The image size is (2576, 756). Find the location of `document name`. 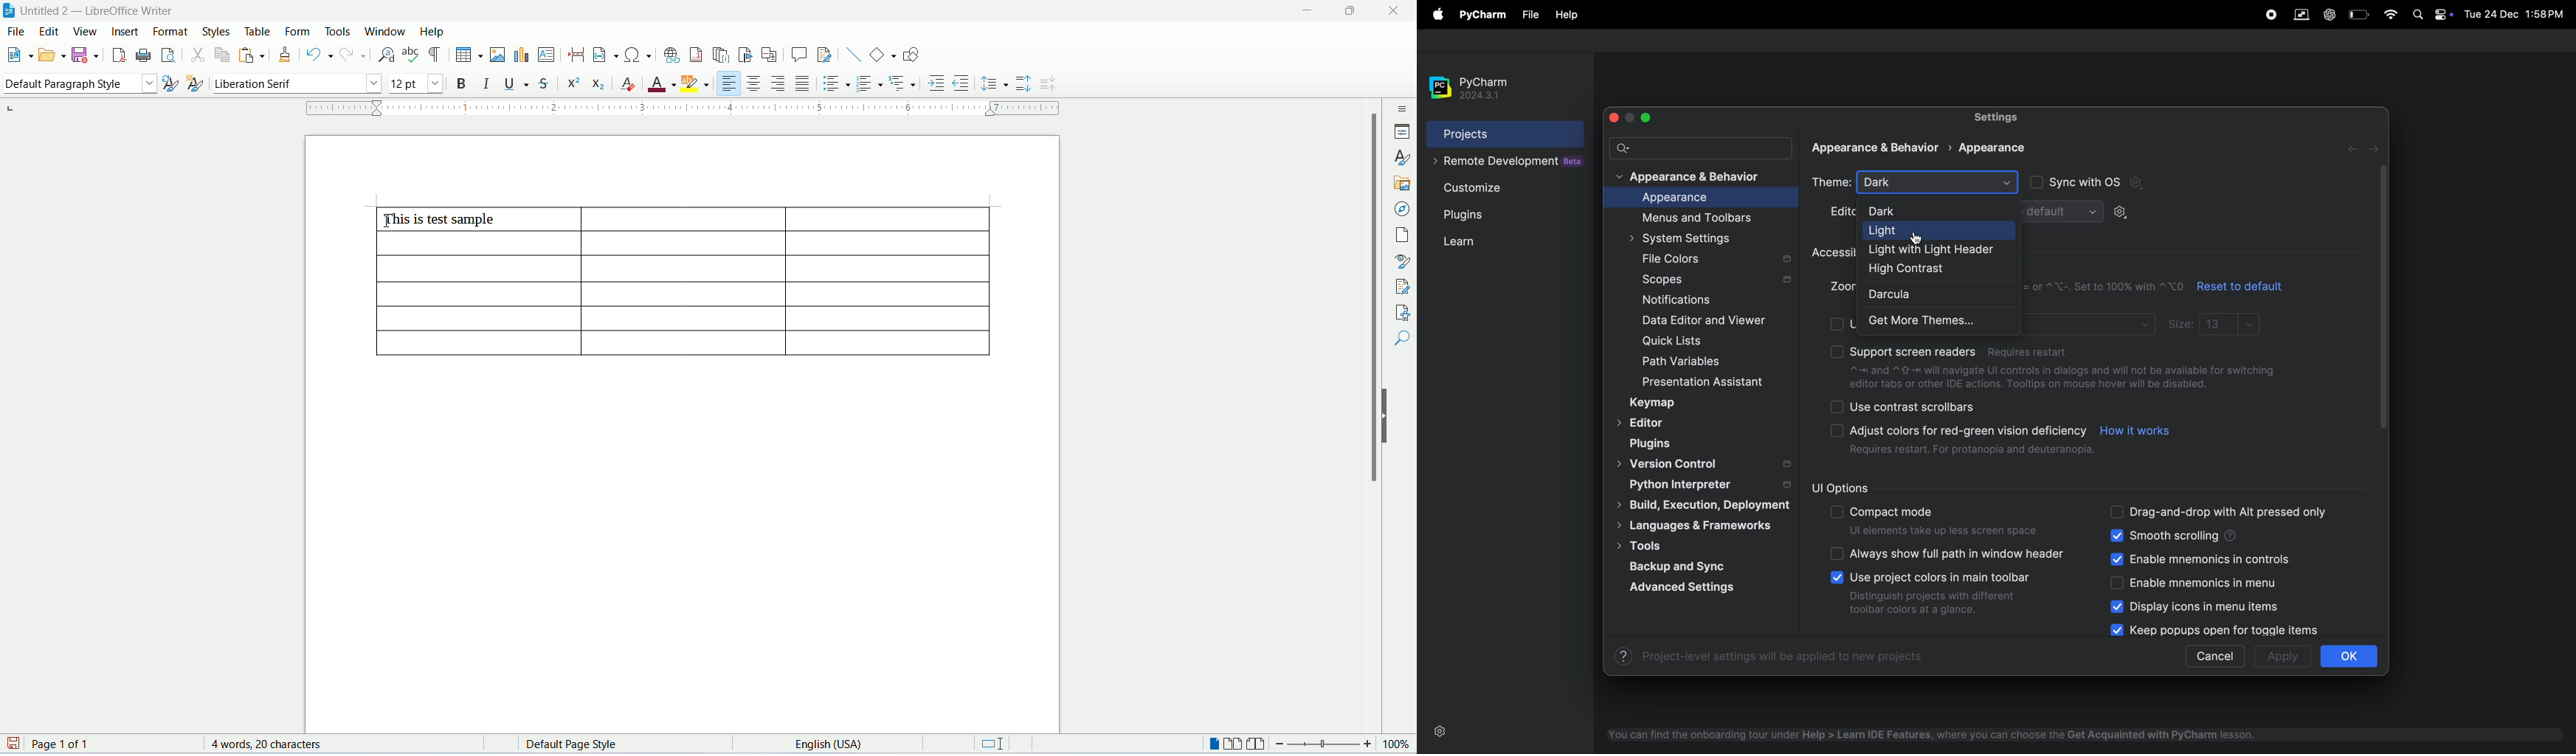

document name is located at coordinates (104, 10).